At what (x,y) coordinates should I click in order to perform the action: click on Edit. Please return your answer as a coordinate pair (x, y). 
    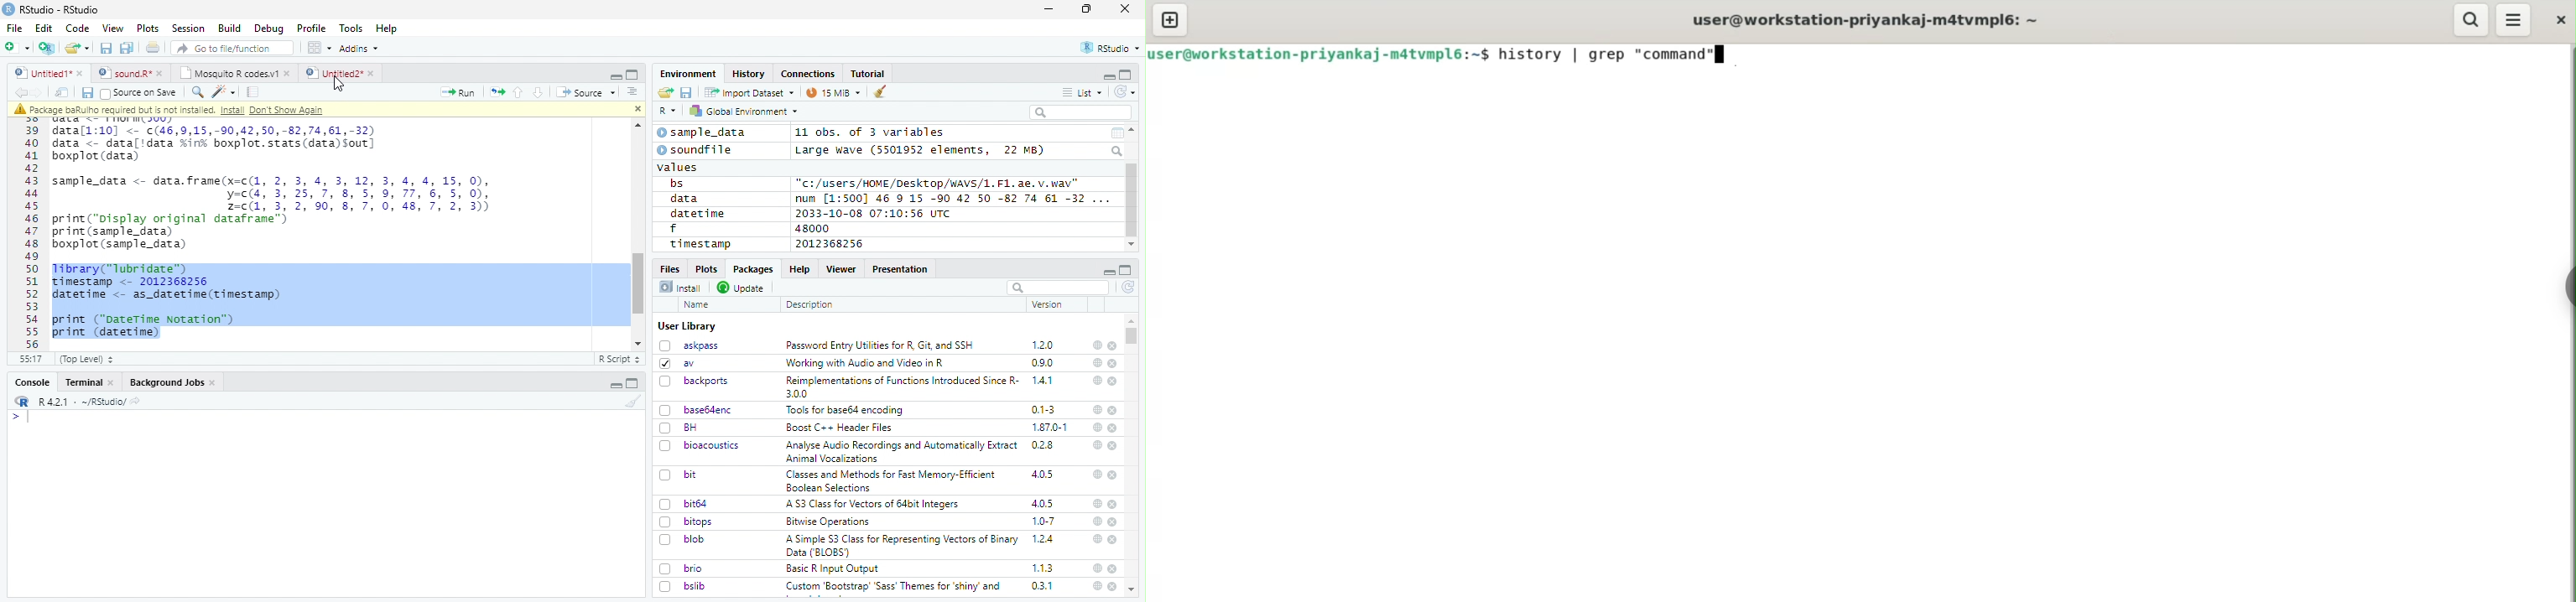
    Looking at the image, I should click on (44, 28).